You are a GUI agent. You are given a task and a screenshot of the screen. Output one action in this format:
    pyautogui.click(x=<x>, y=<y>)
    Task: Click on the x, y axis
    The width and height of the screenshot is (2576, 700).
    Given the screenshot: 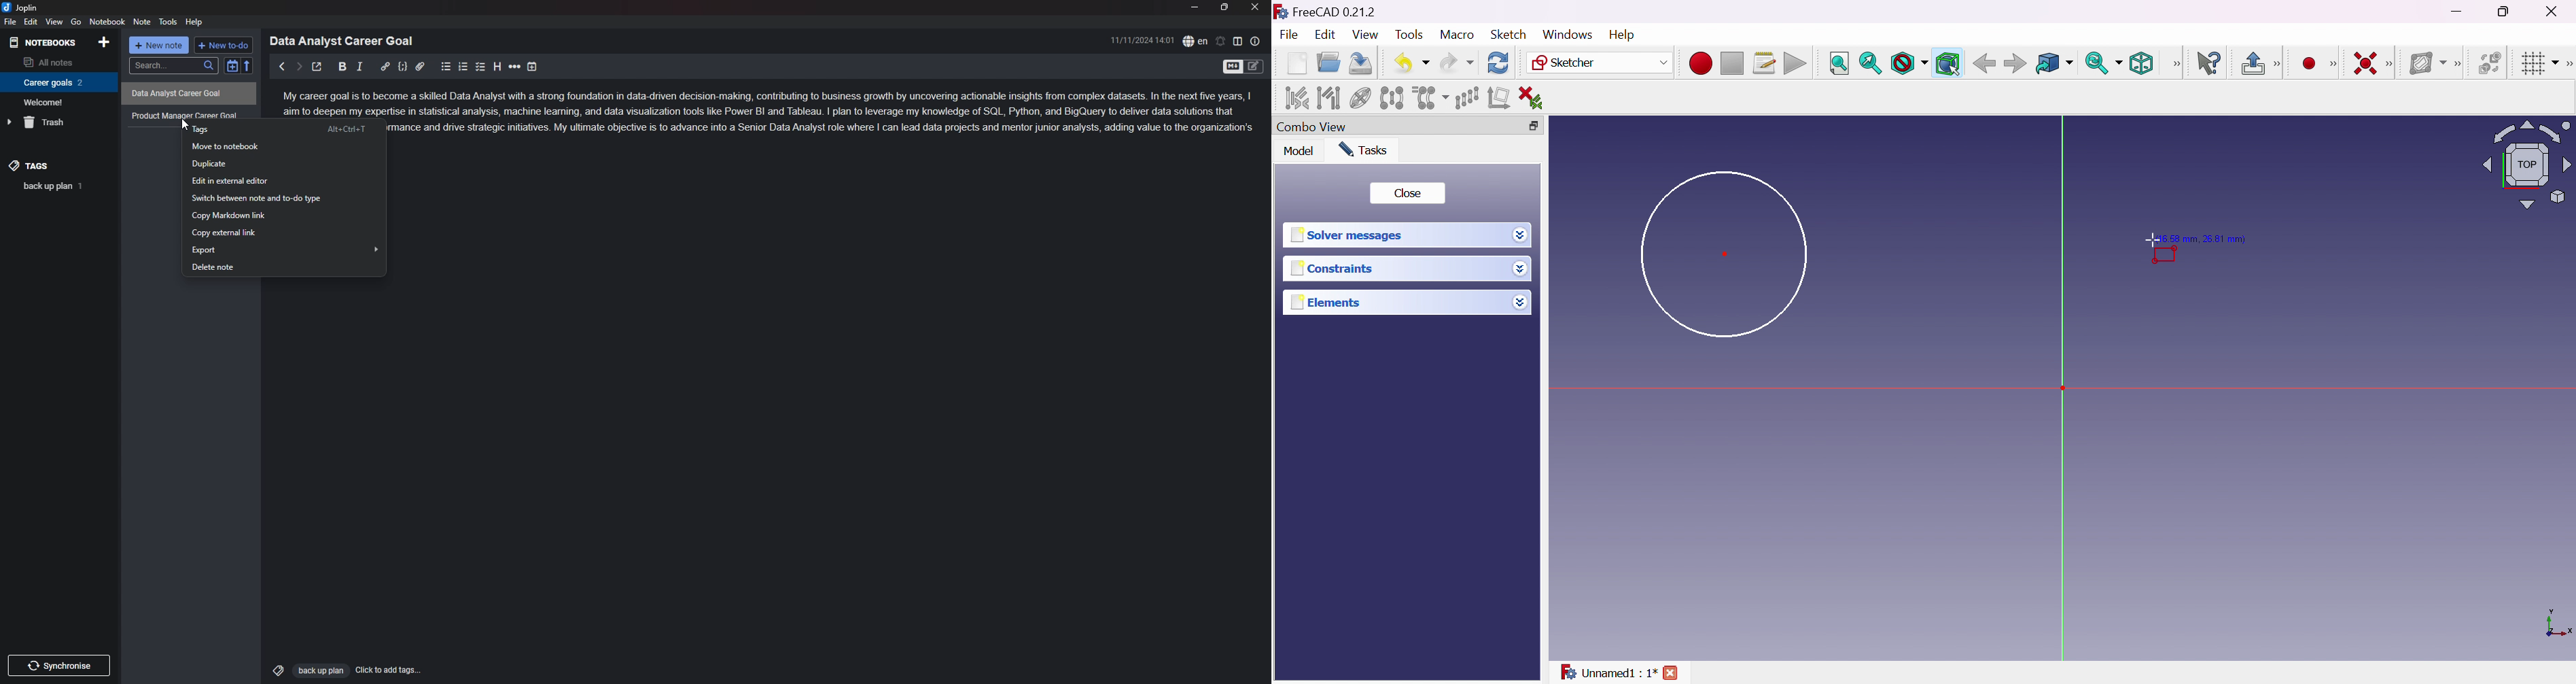 What is the action you would take?
    pyautogui.click(x=2557, y=624)
    